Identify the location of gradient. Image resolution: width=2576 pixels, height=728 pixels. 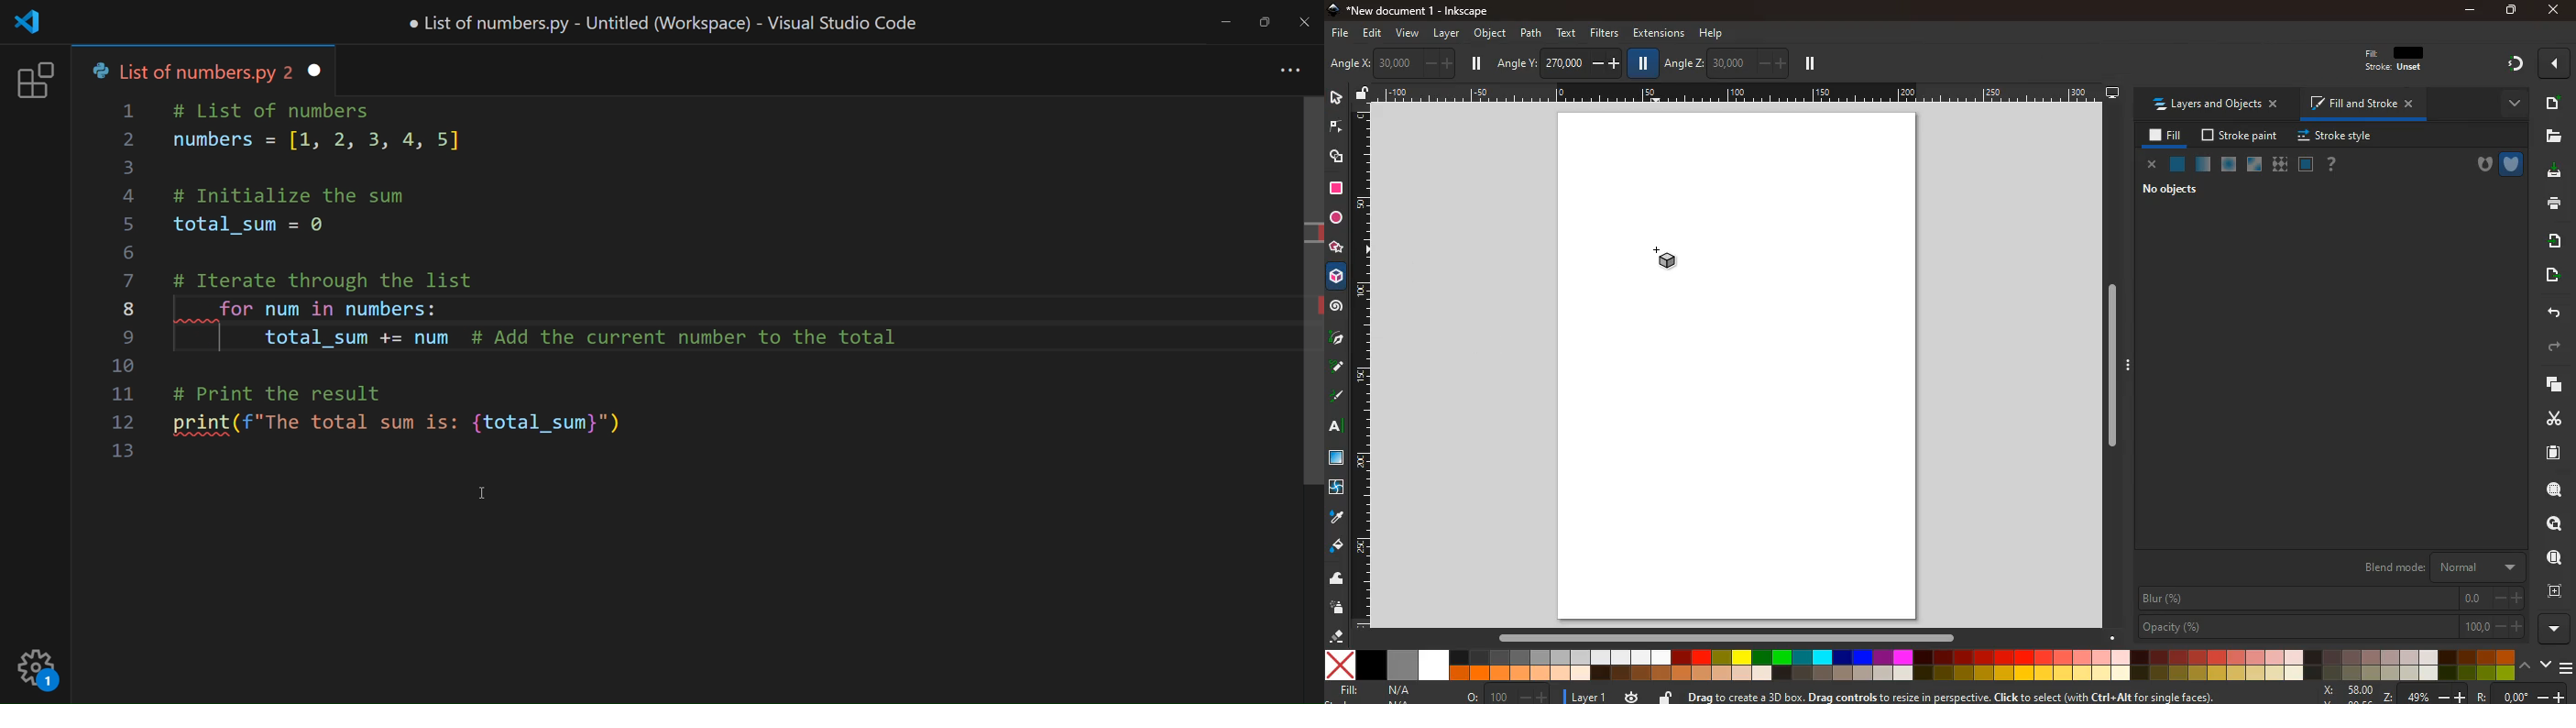
(2516, 64).